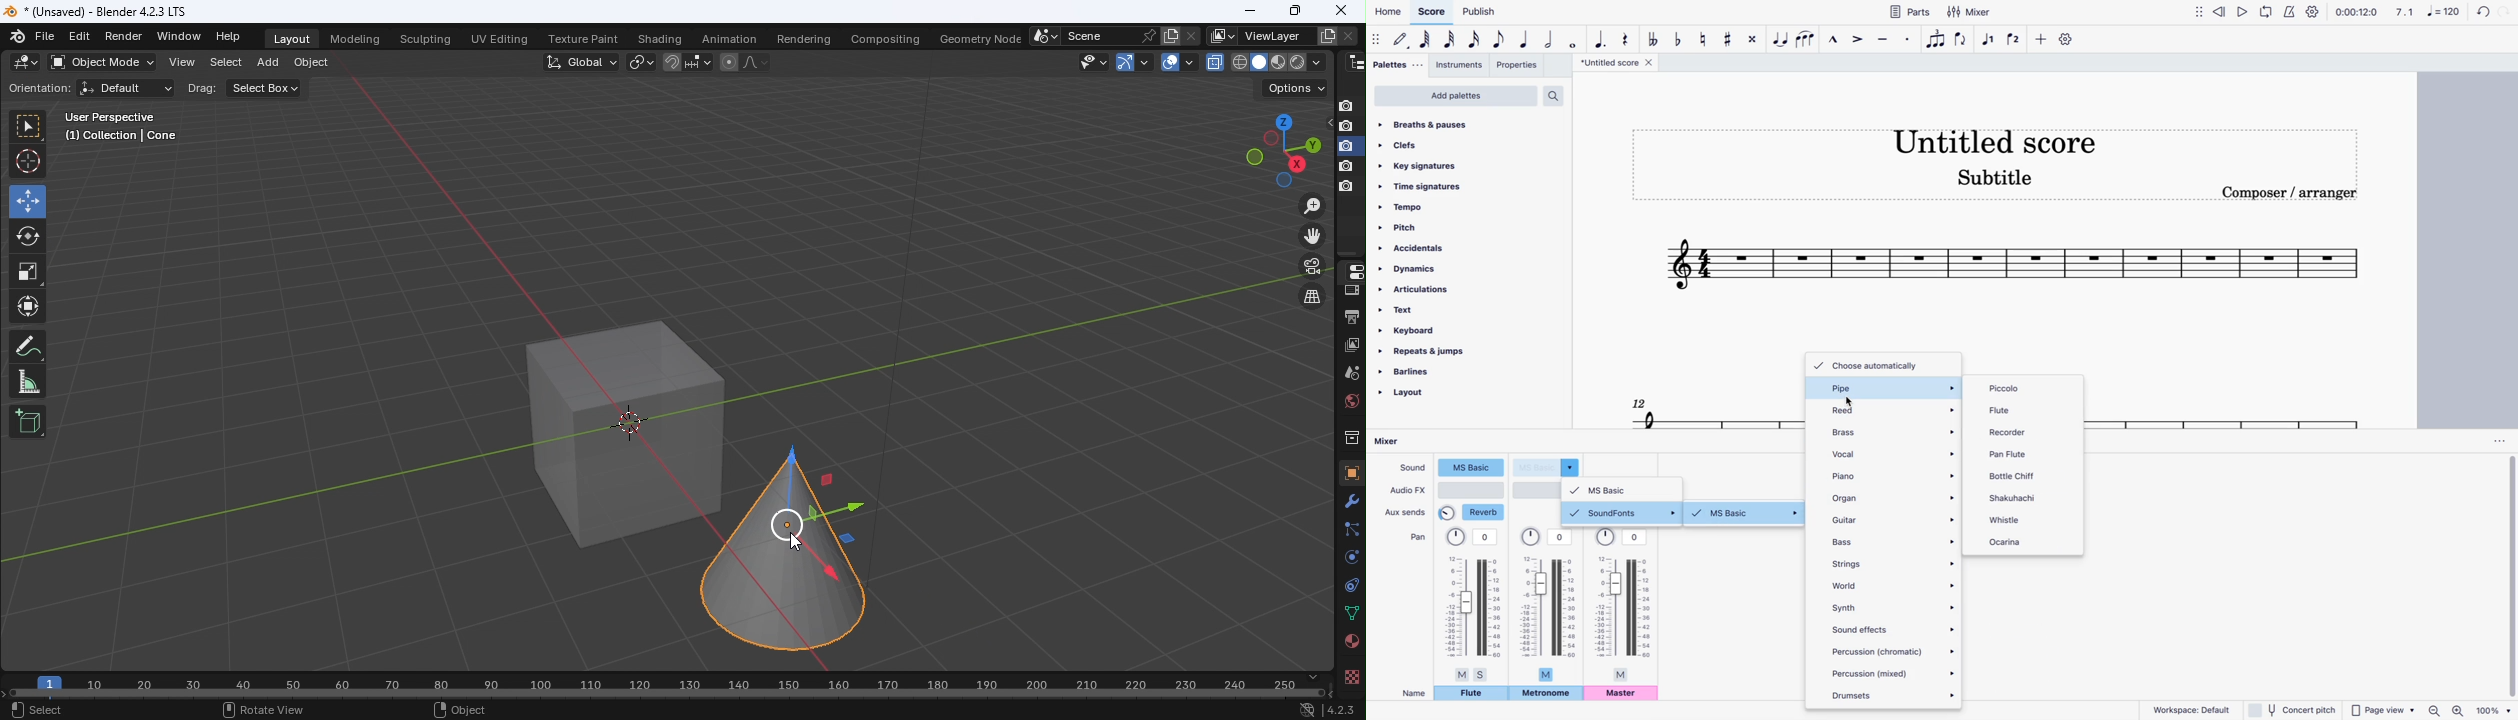  Describe the element at coordinates (2041, 40) in the screenshot. I see `more` at that location.